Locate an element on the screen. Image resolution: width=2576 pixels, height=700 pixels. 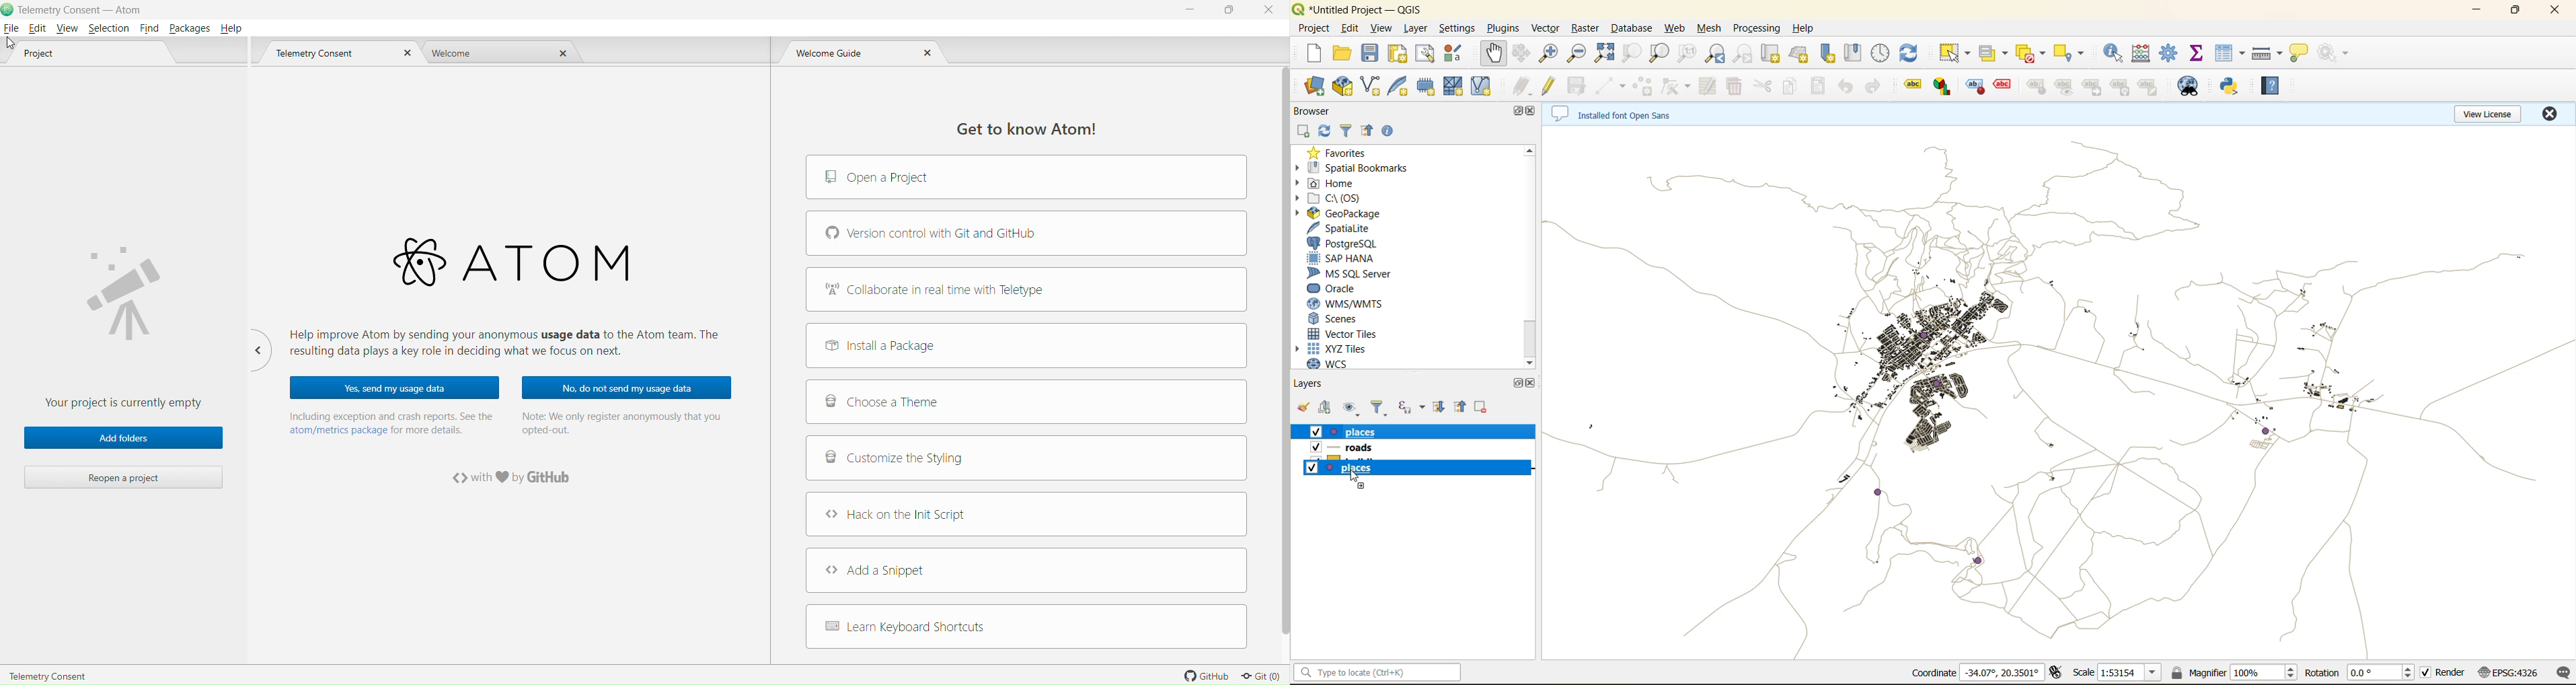
log messages is located at coordinates (2560, 674).